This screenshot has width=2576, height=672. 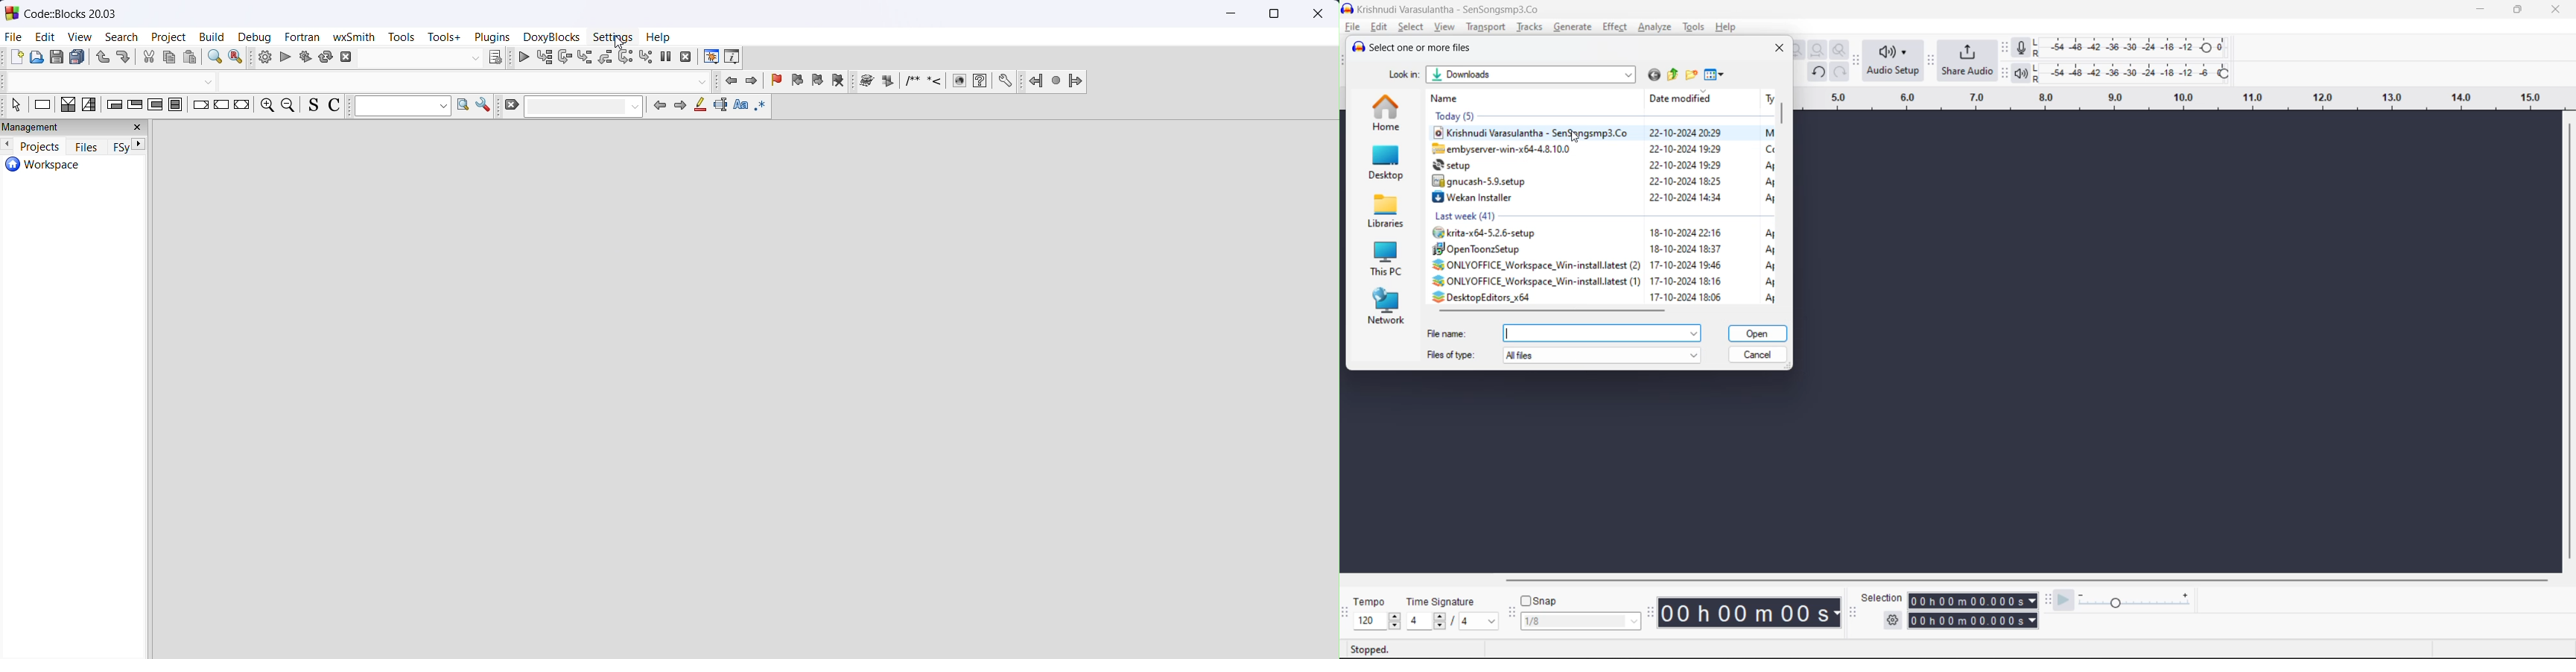 What do you see at coordinates (241, 106) in the screenshot?
I see `return instruction` at bounding box center [241, 106].